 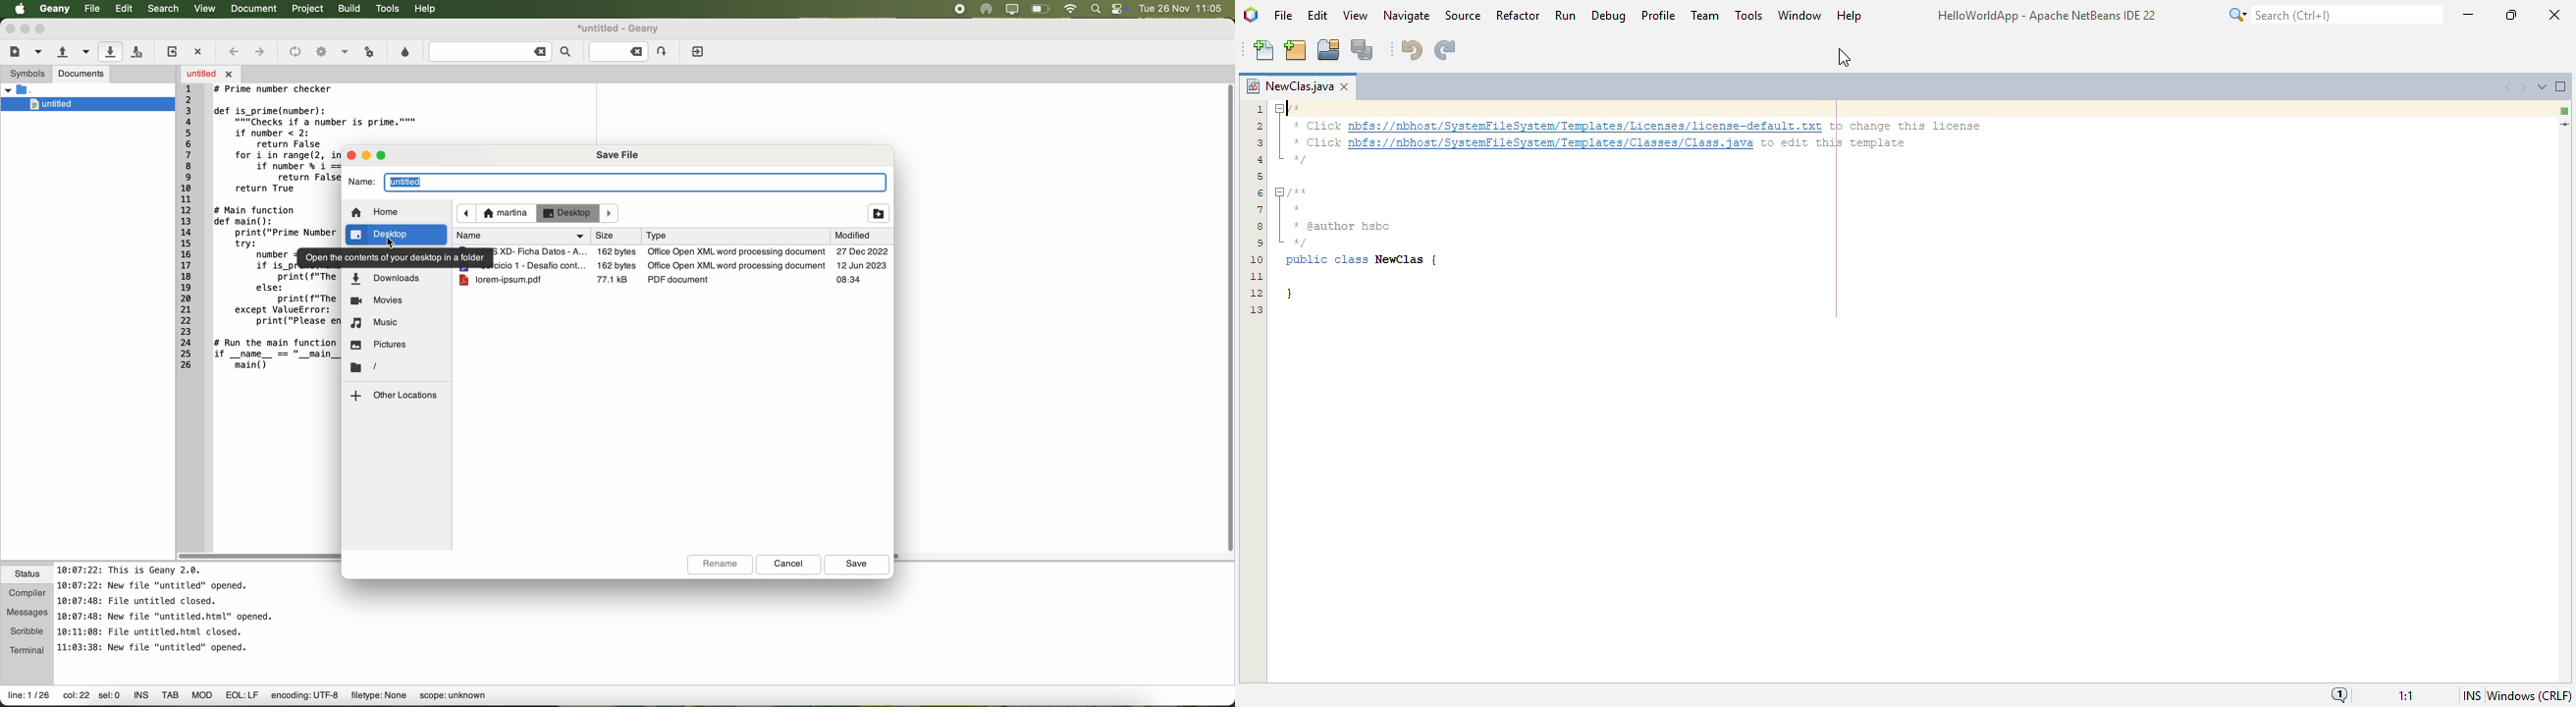 I want to click on name, so click(x=615, y=236).